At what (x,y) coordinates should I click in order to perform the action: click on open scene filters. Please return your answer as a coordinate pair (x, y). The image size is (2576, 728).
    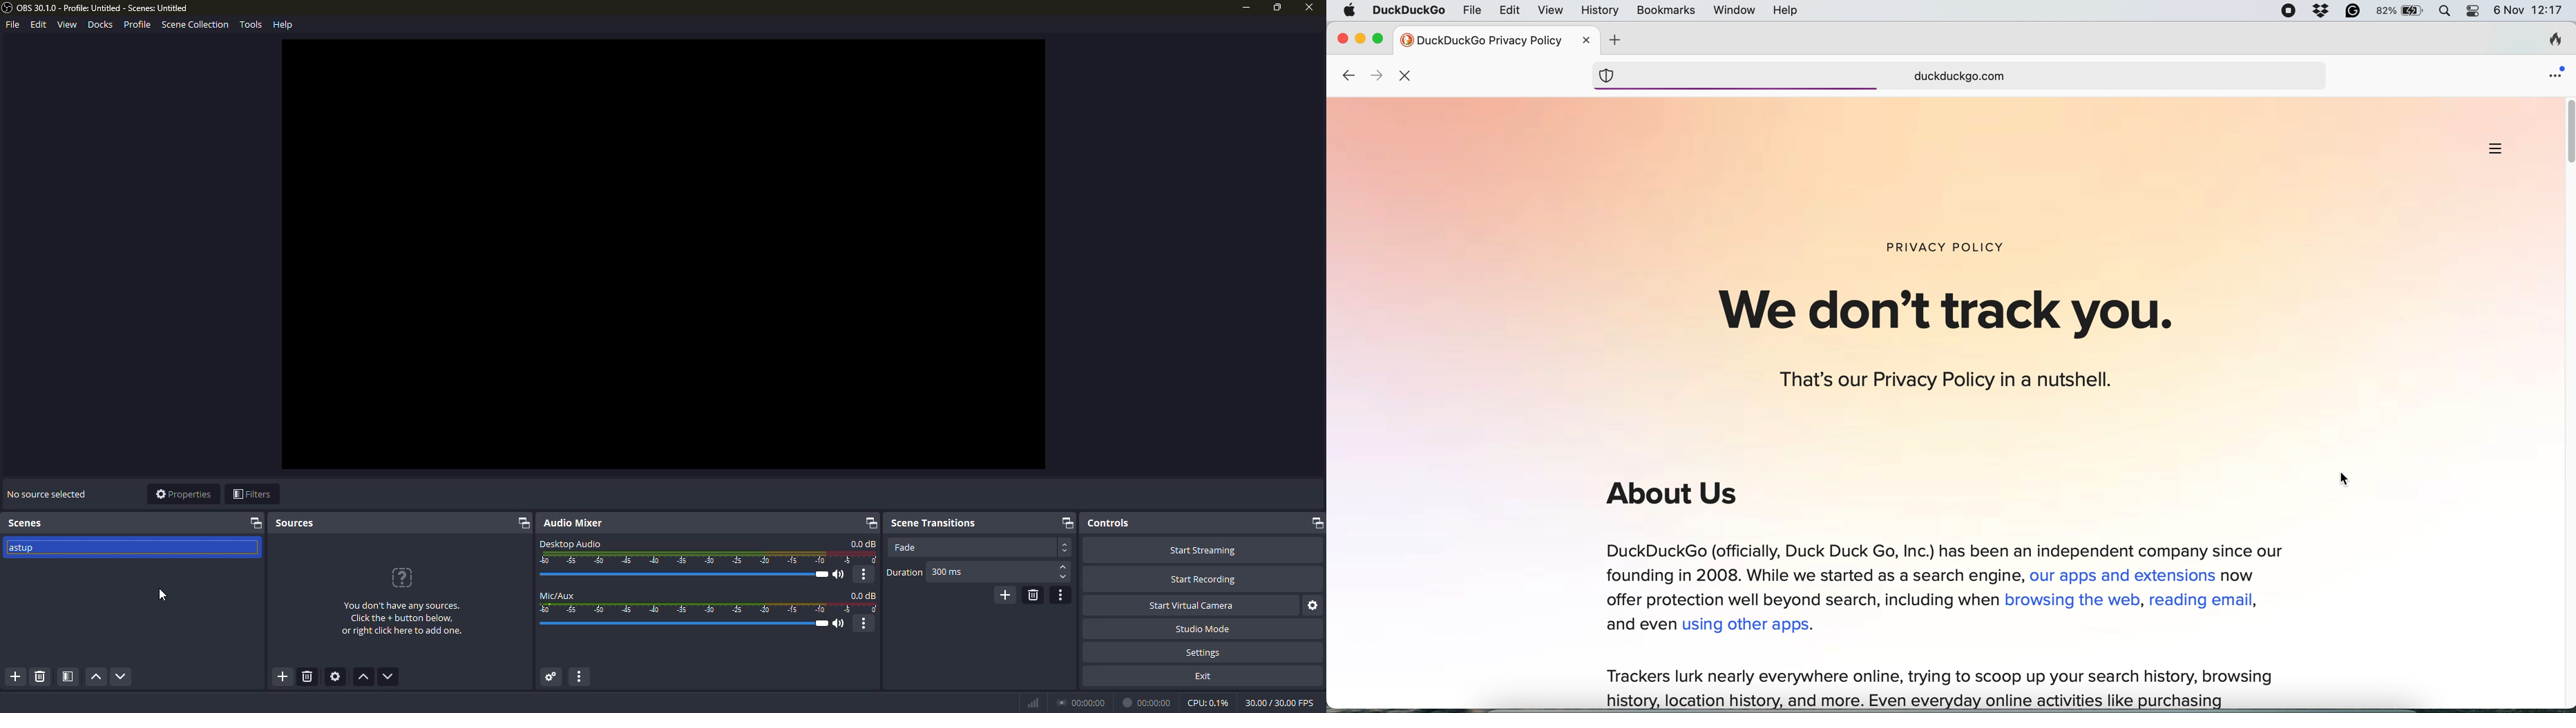
    Looking at the image, I should click on (68, 677).